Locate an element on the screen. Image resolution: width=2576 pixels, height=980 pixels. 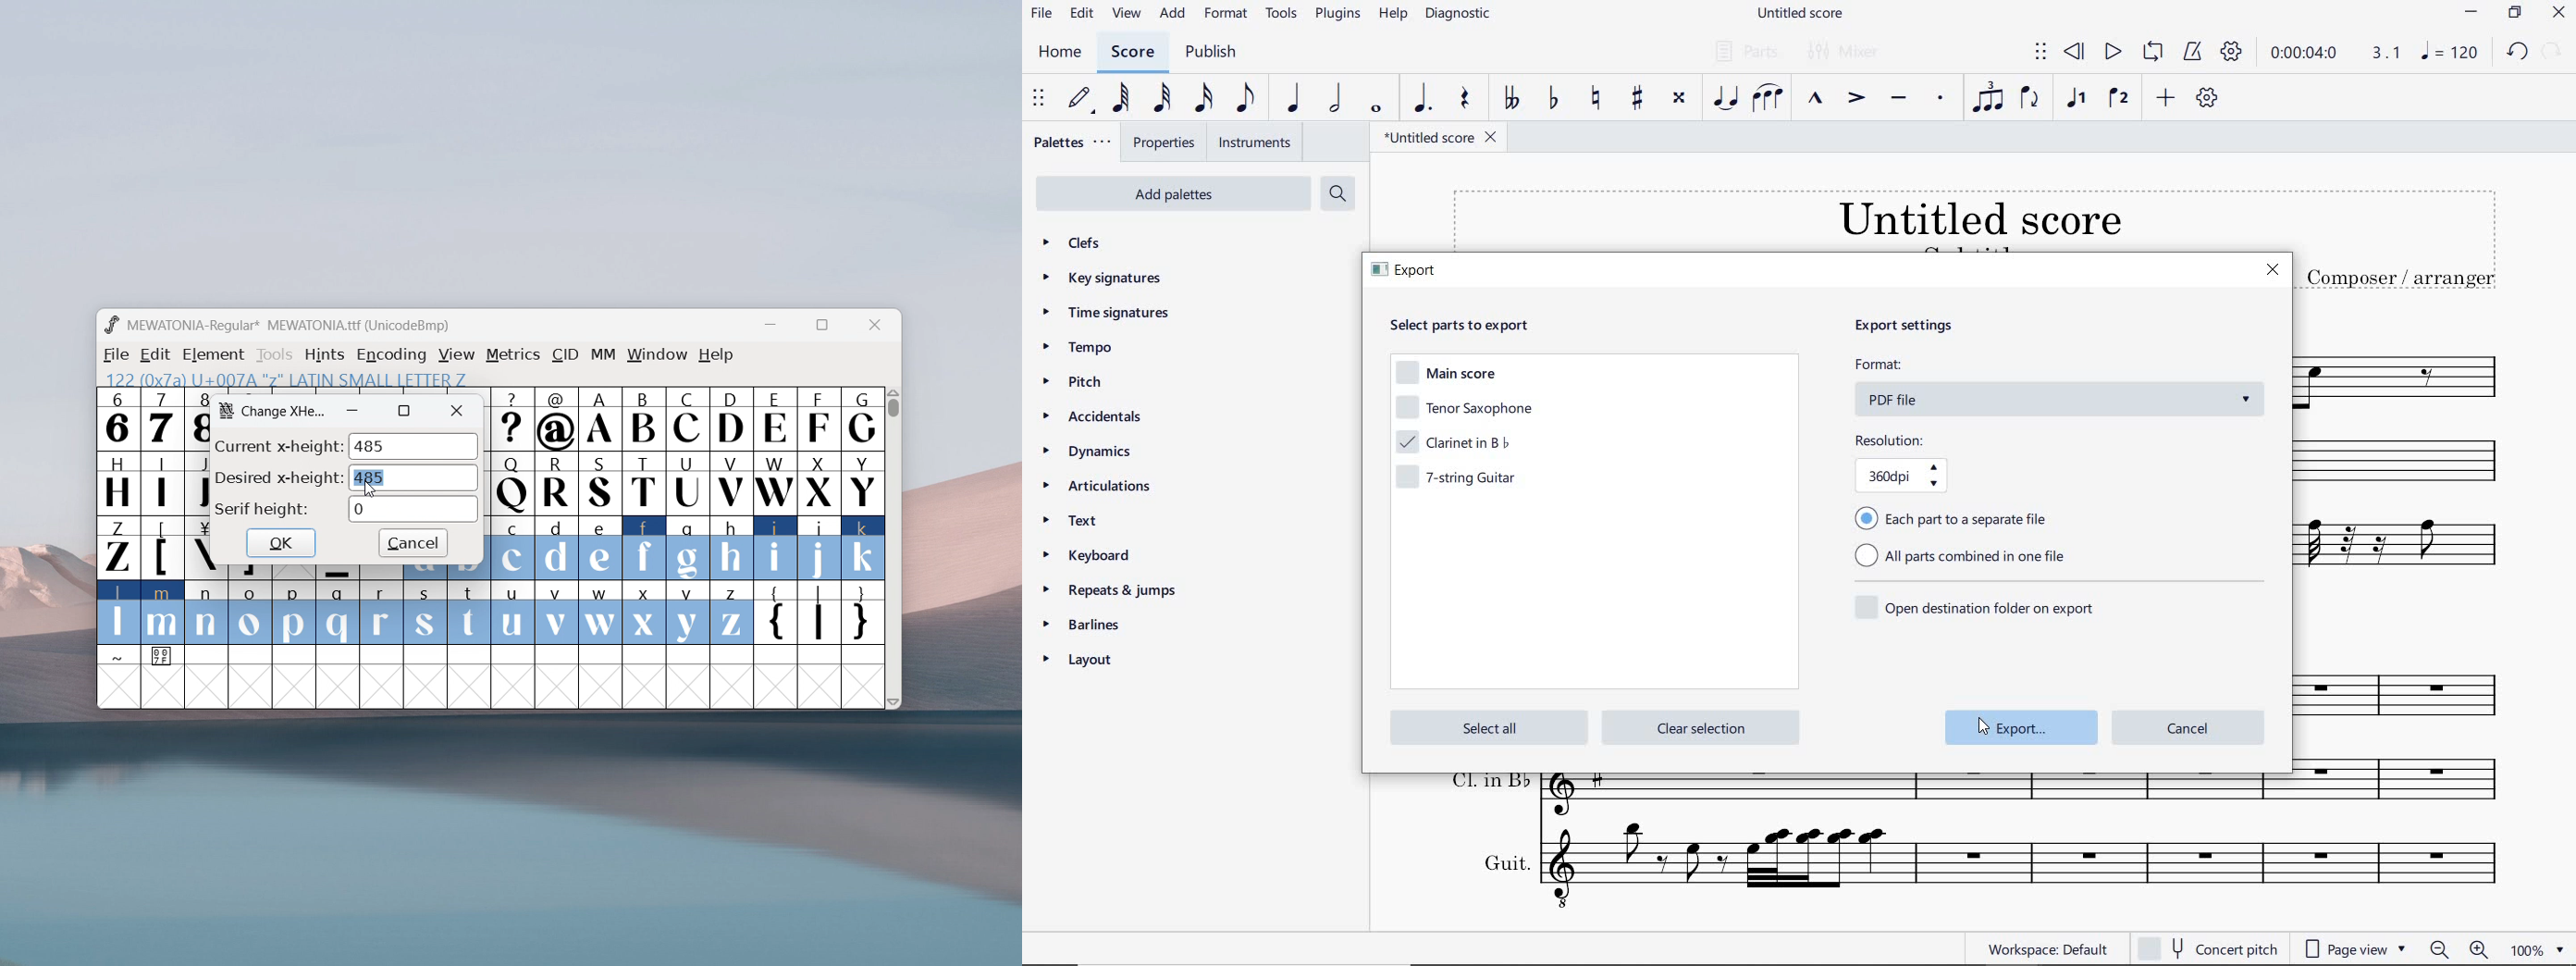
pitch is located at coordinates (1075, 384).